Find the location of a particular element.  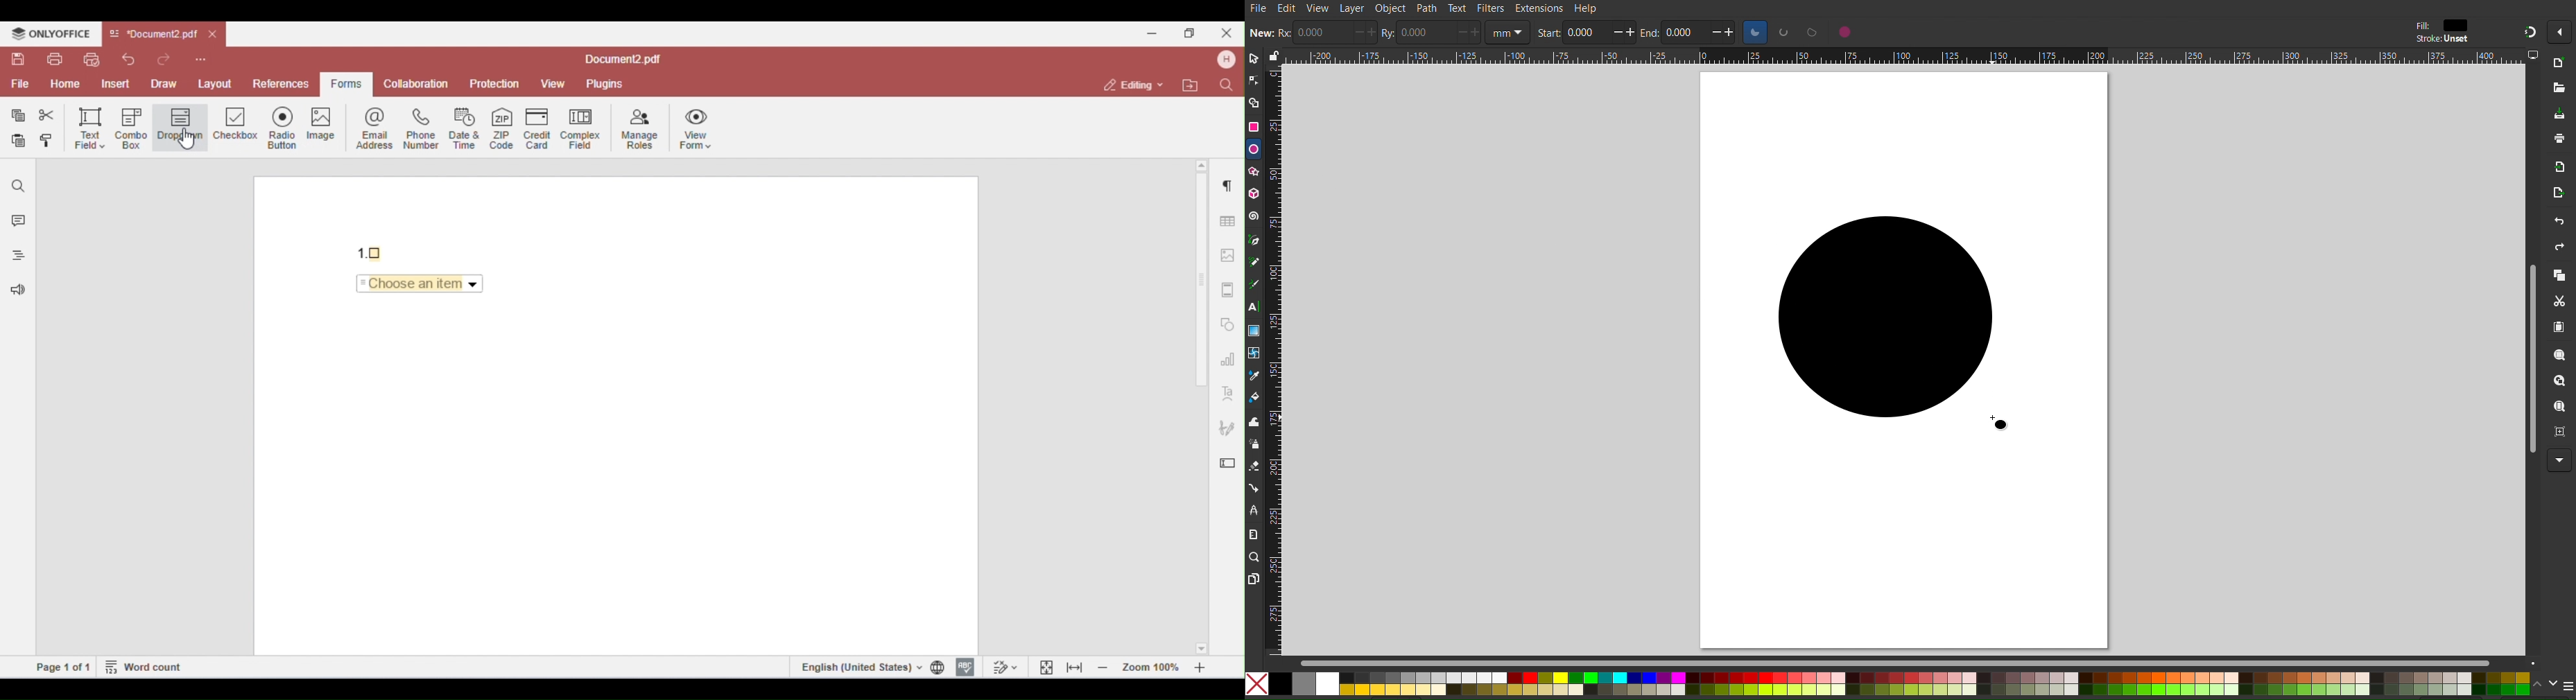

Gradient Tool is located at coordinates (1254, 331).